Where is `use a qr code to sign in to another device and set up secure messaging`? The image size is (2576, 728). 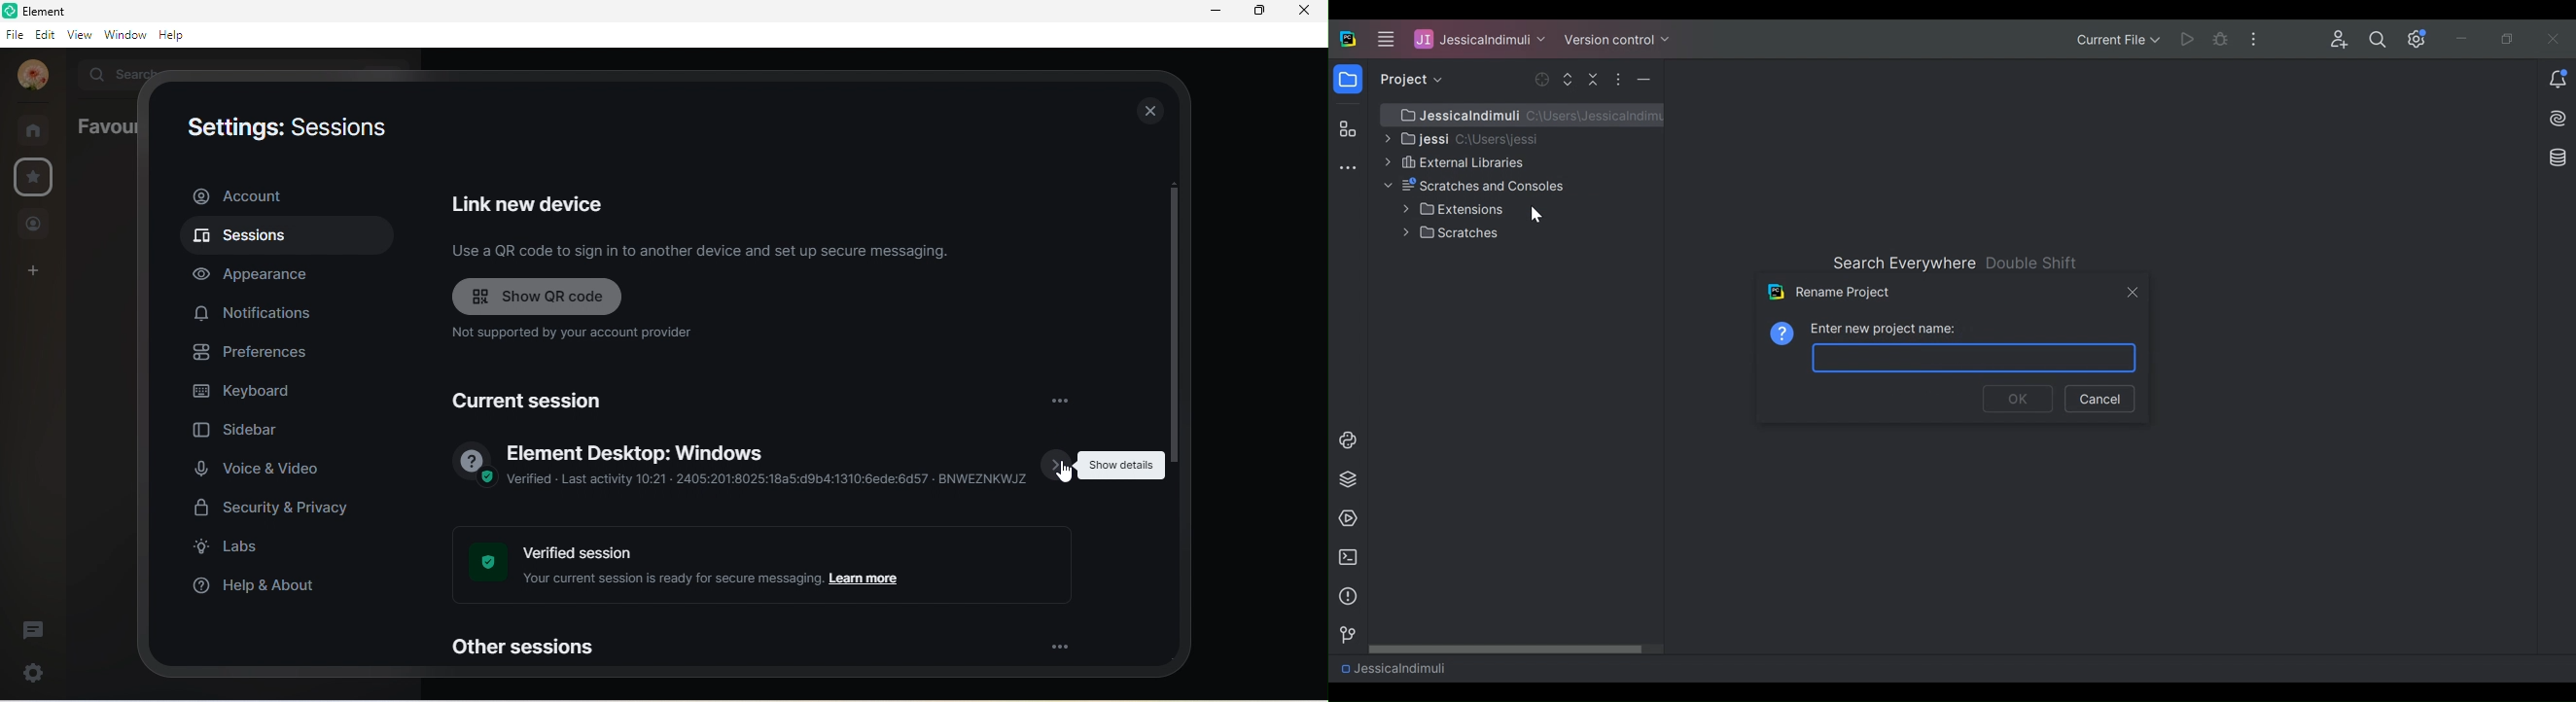
use a qr code to sign in to another device and set up secure messaging is located at coordinates (707, 253).